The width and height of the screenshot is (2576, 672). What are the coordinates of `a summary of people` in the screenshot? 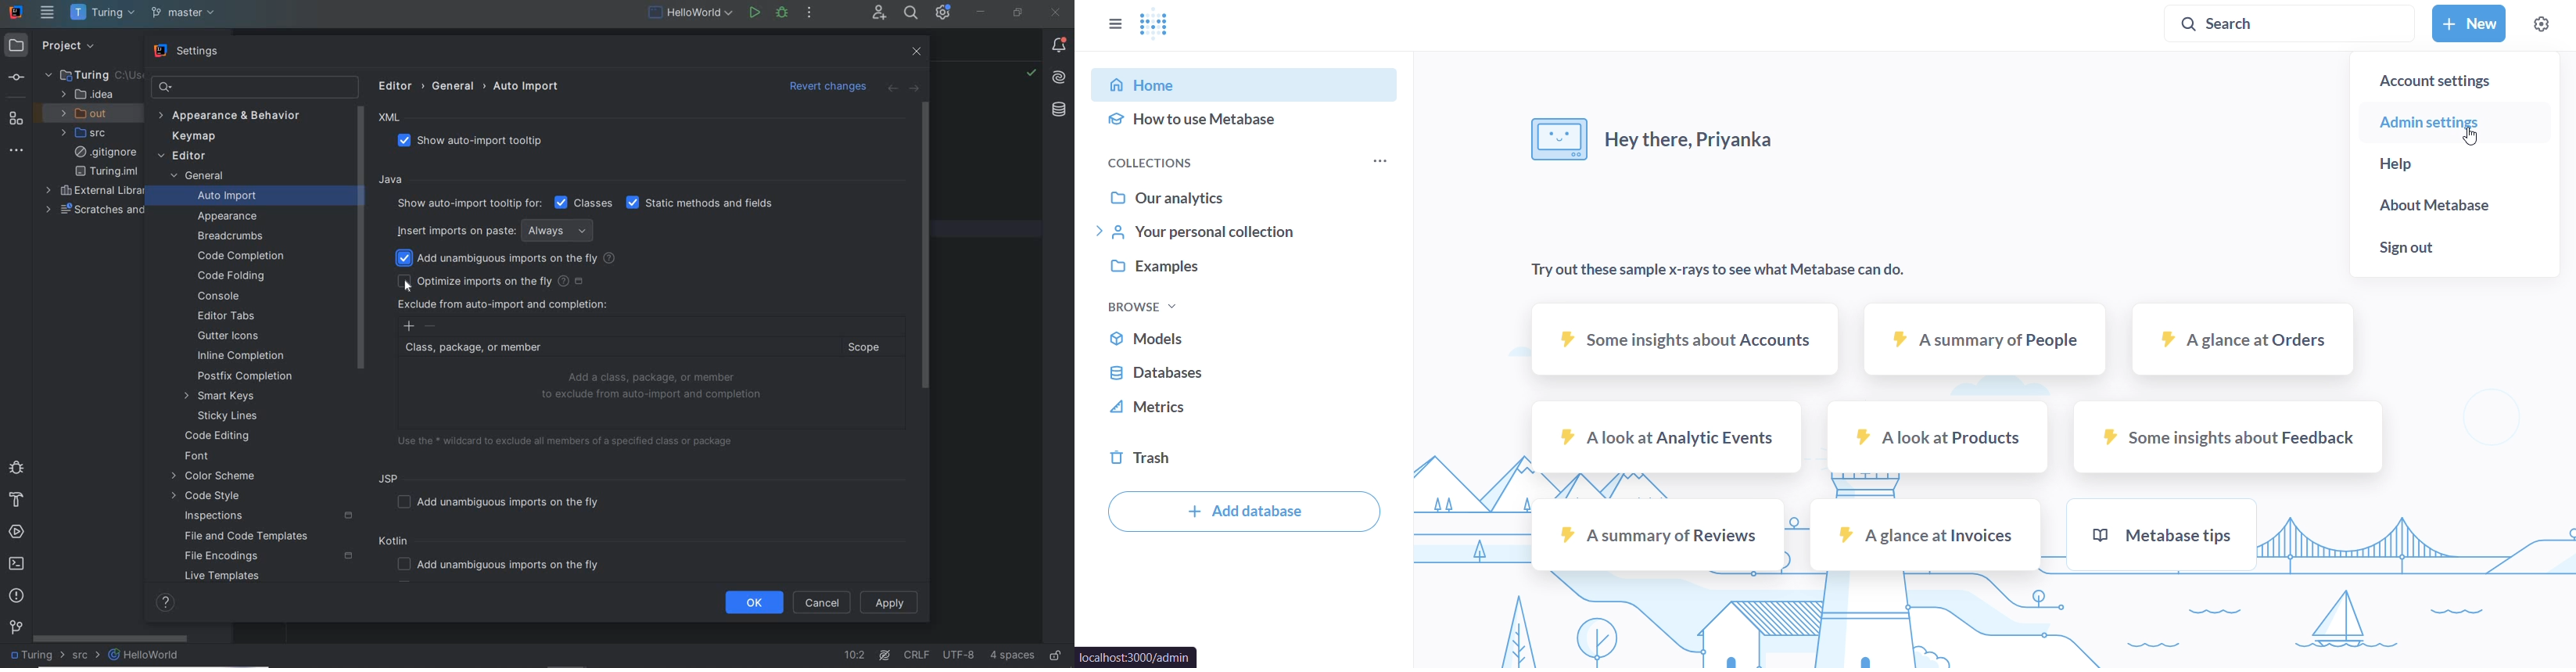 It's located at (1983, 338).